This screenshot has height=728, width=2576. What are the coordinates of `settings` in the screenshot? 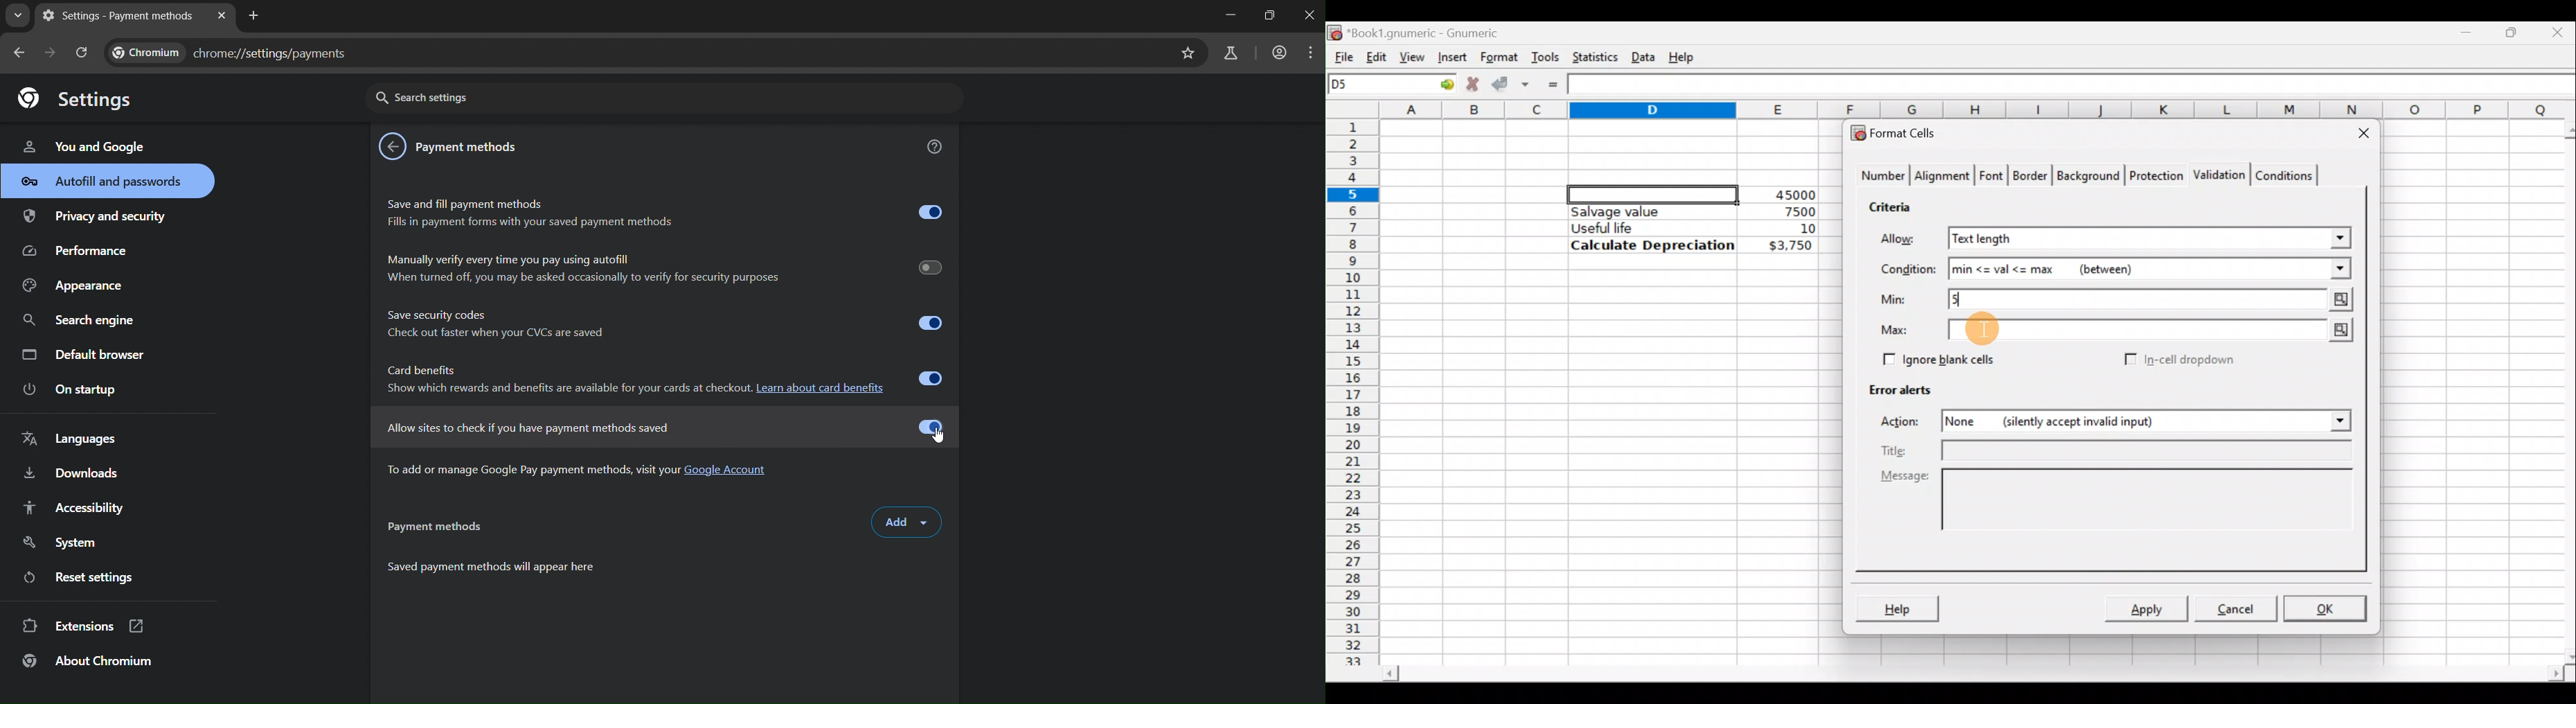 It's located at (86, 97).